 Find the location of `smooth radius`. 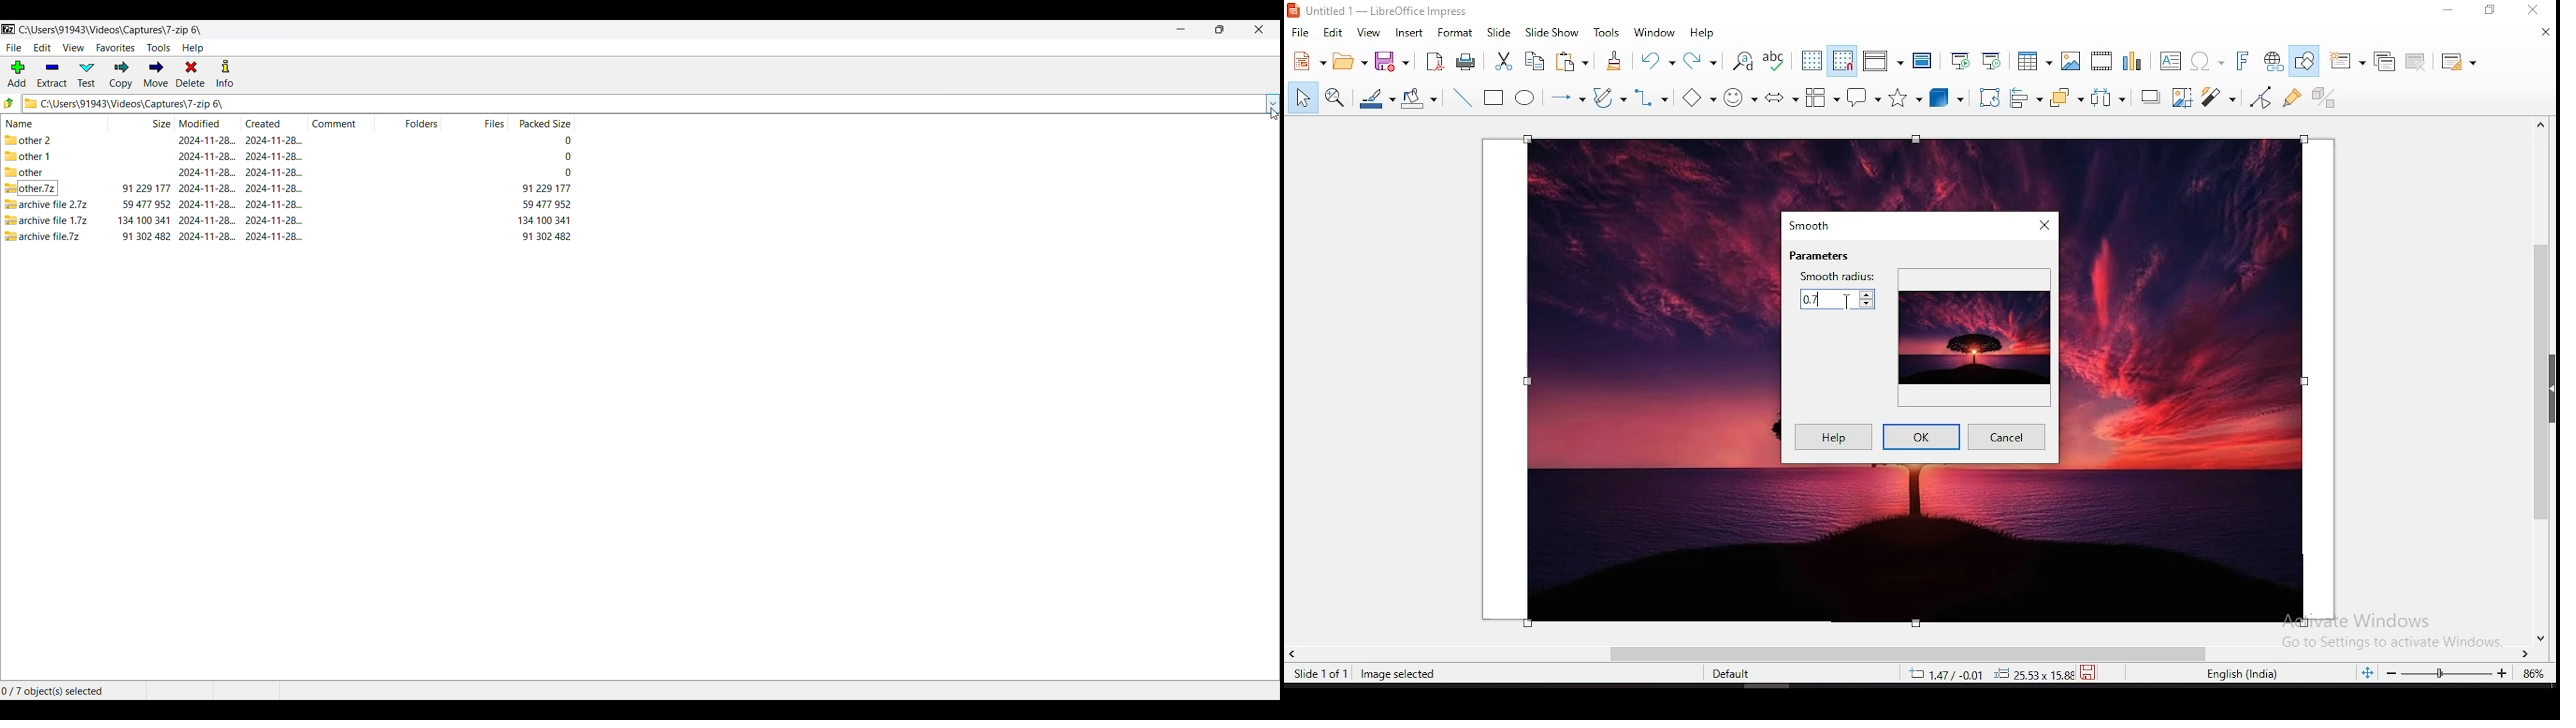

smooth radius is located at coordinates (1836, 290).